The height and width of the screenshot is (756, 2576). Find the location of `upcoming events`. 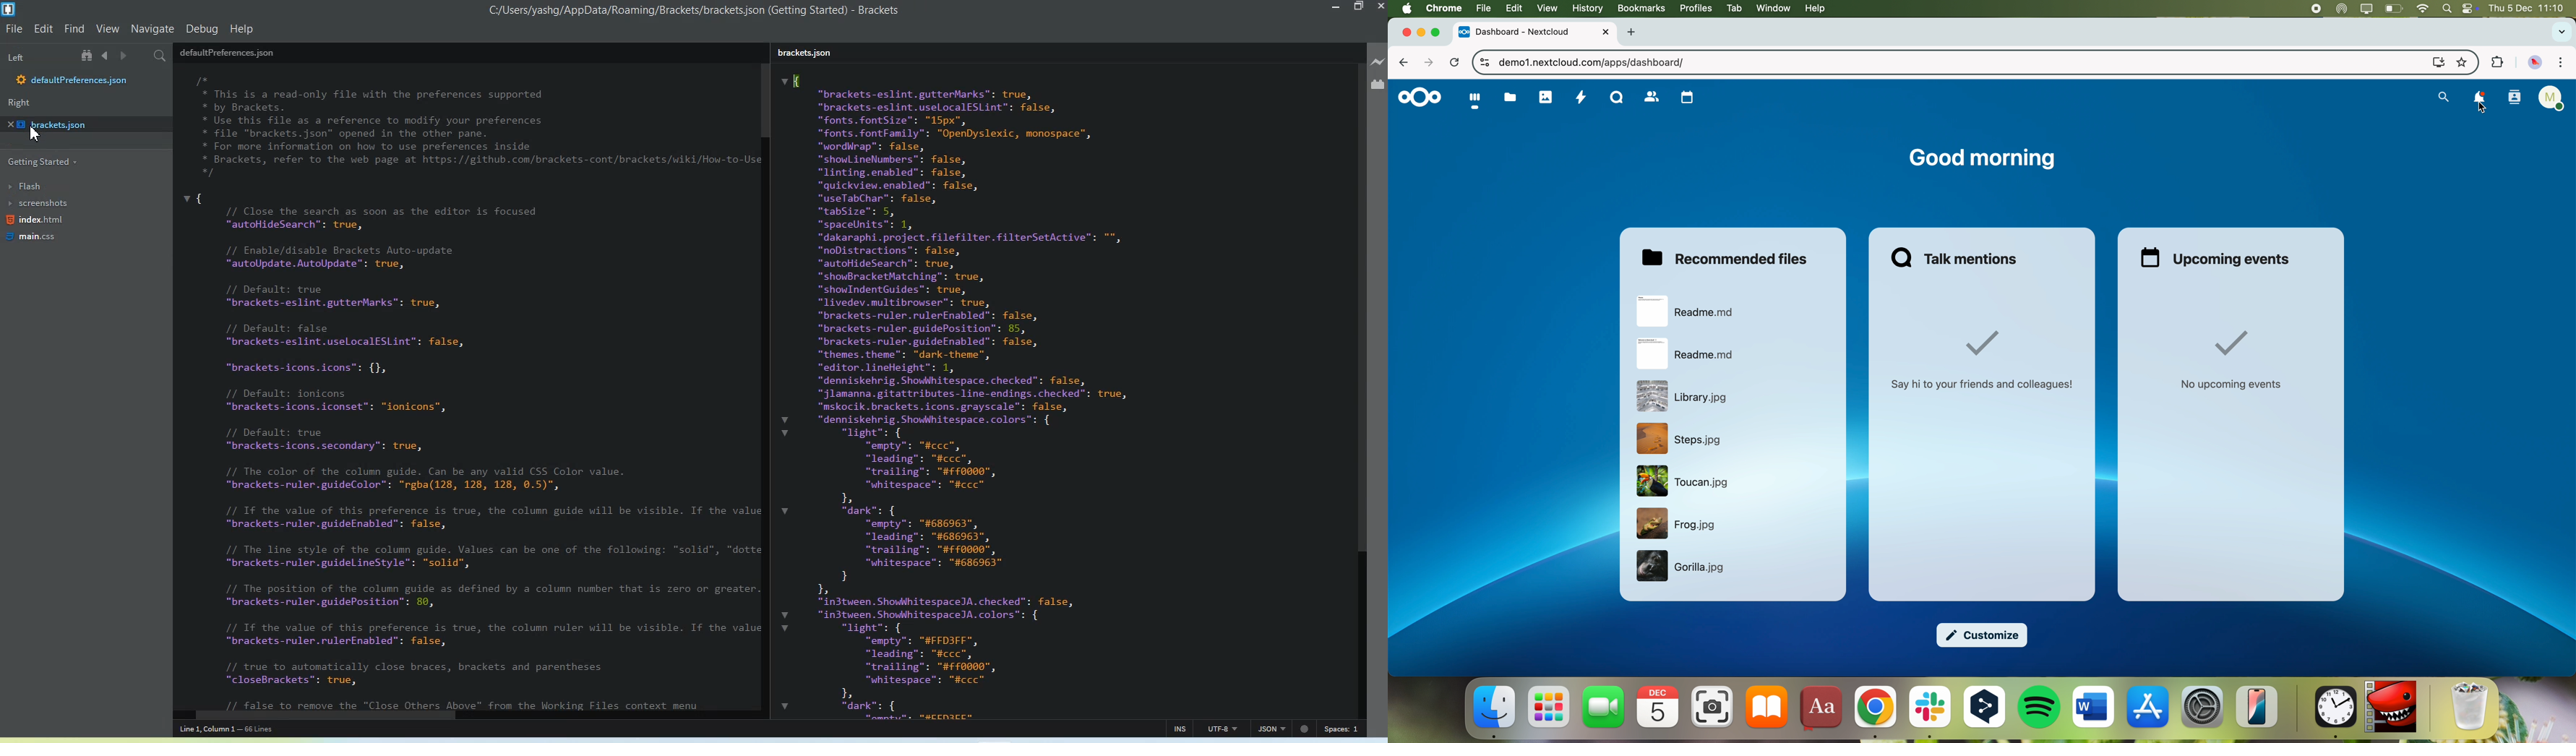

upcoming events is located at coordinates (2217, 258).